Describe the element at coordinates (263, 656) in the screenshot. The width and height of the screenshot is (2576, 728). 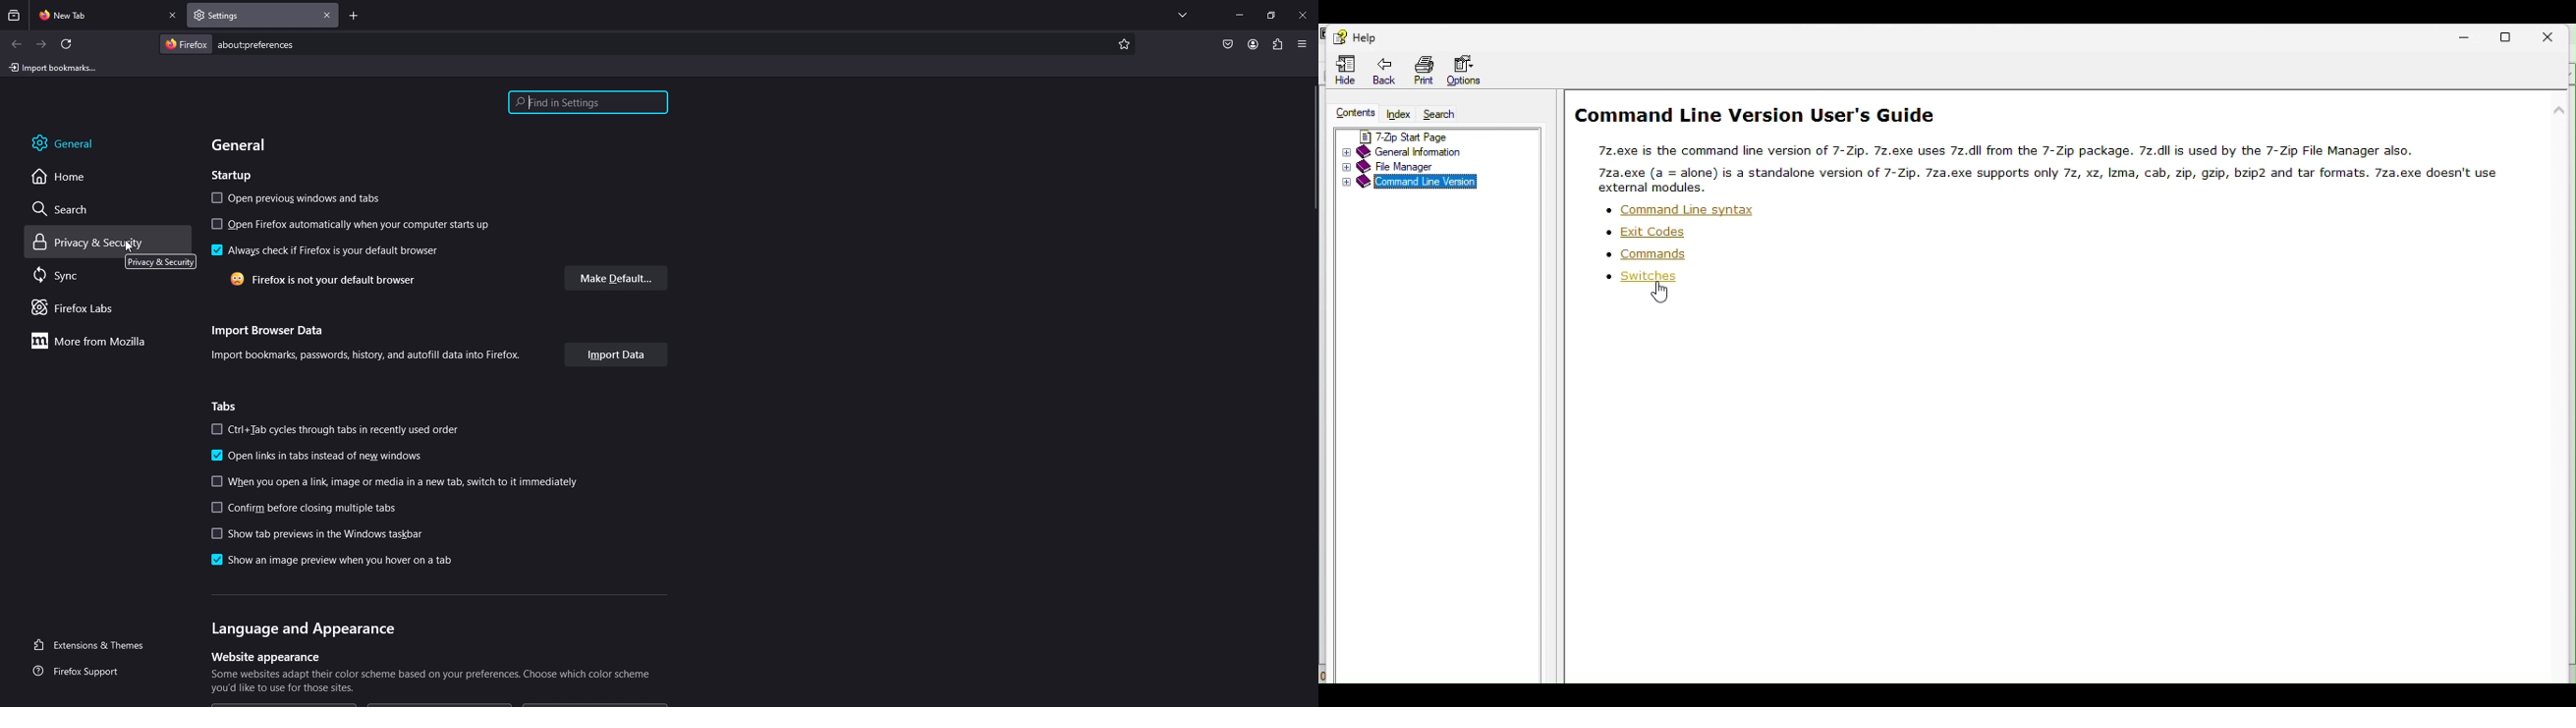
I see `Website appearance` at that location.